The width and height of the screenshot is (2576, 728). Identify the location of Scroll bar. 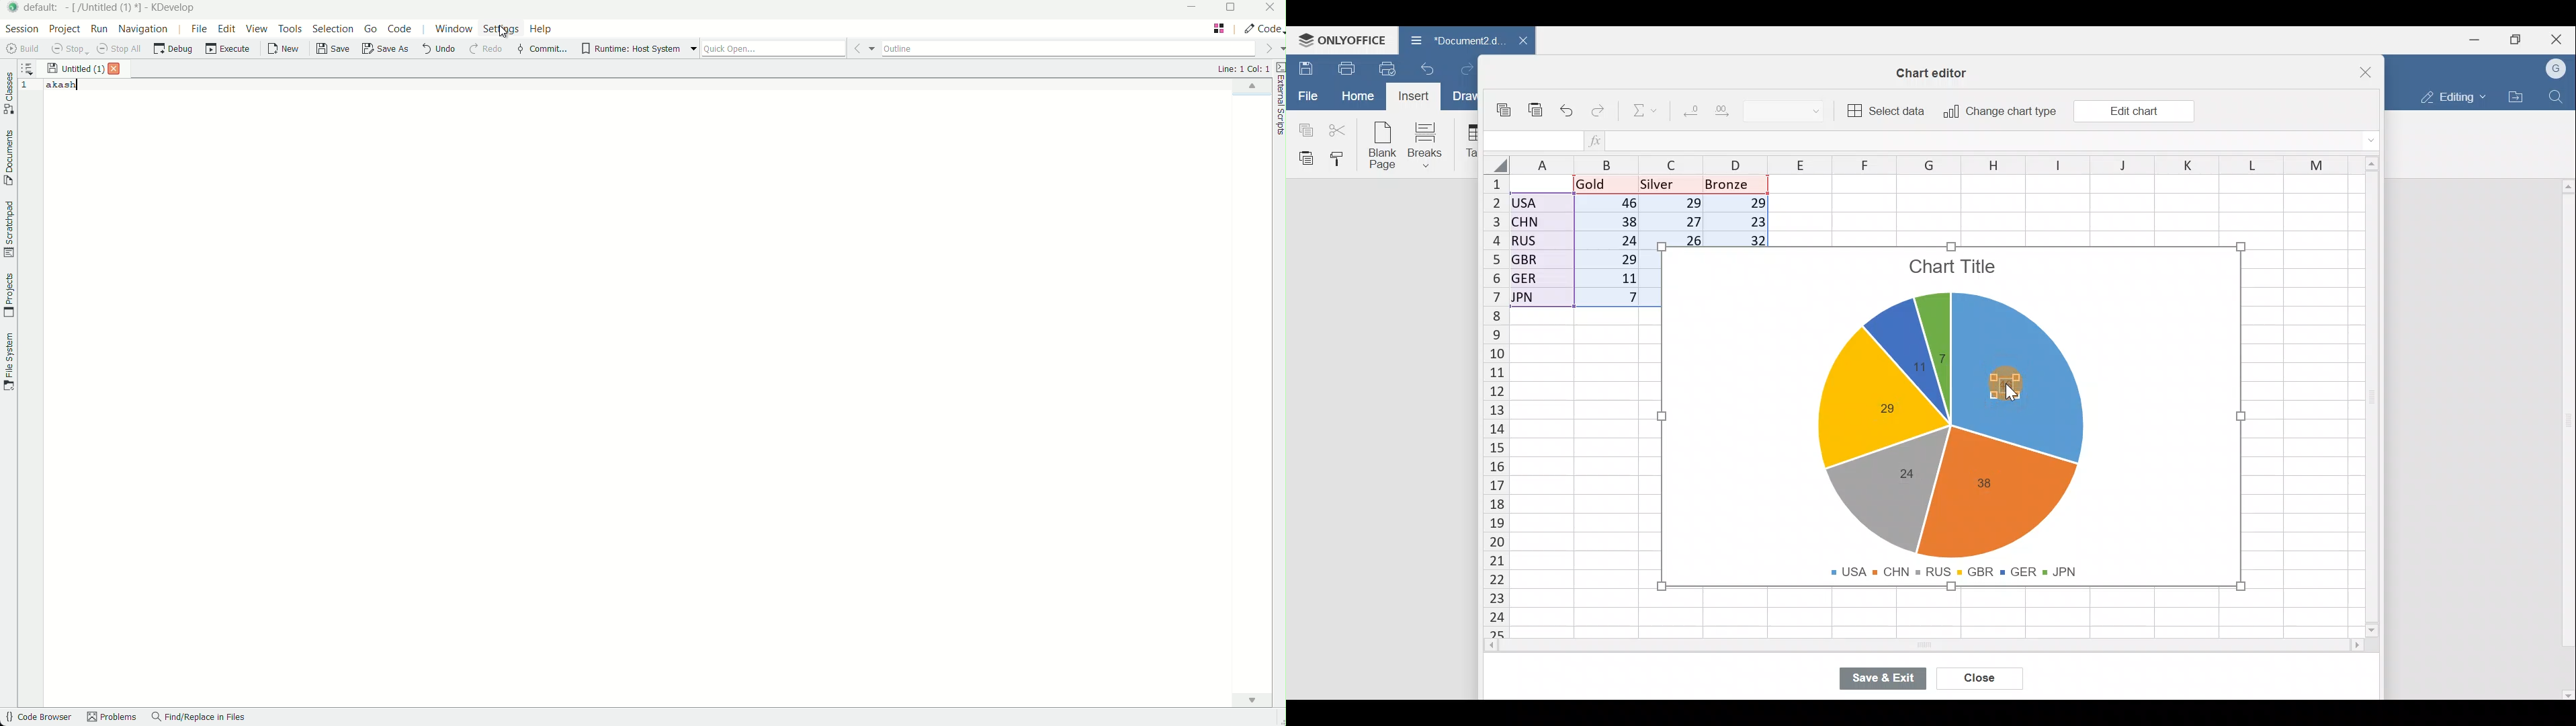
(2564, 434).